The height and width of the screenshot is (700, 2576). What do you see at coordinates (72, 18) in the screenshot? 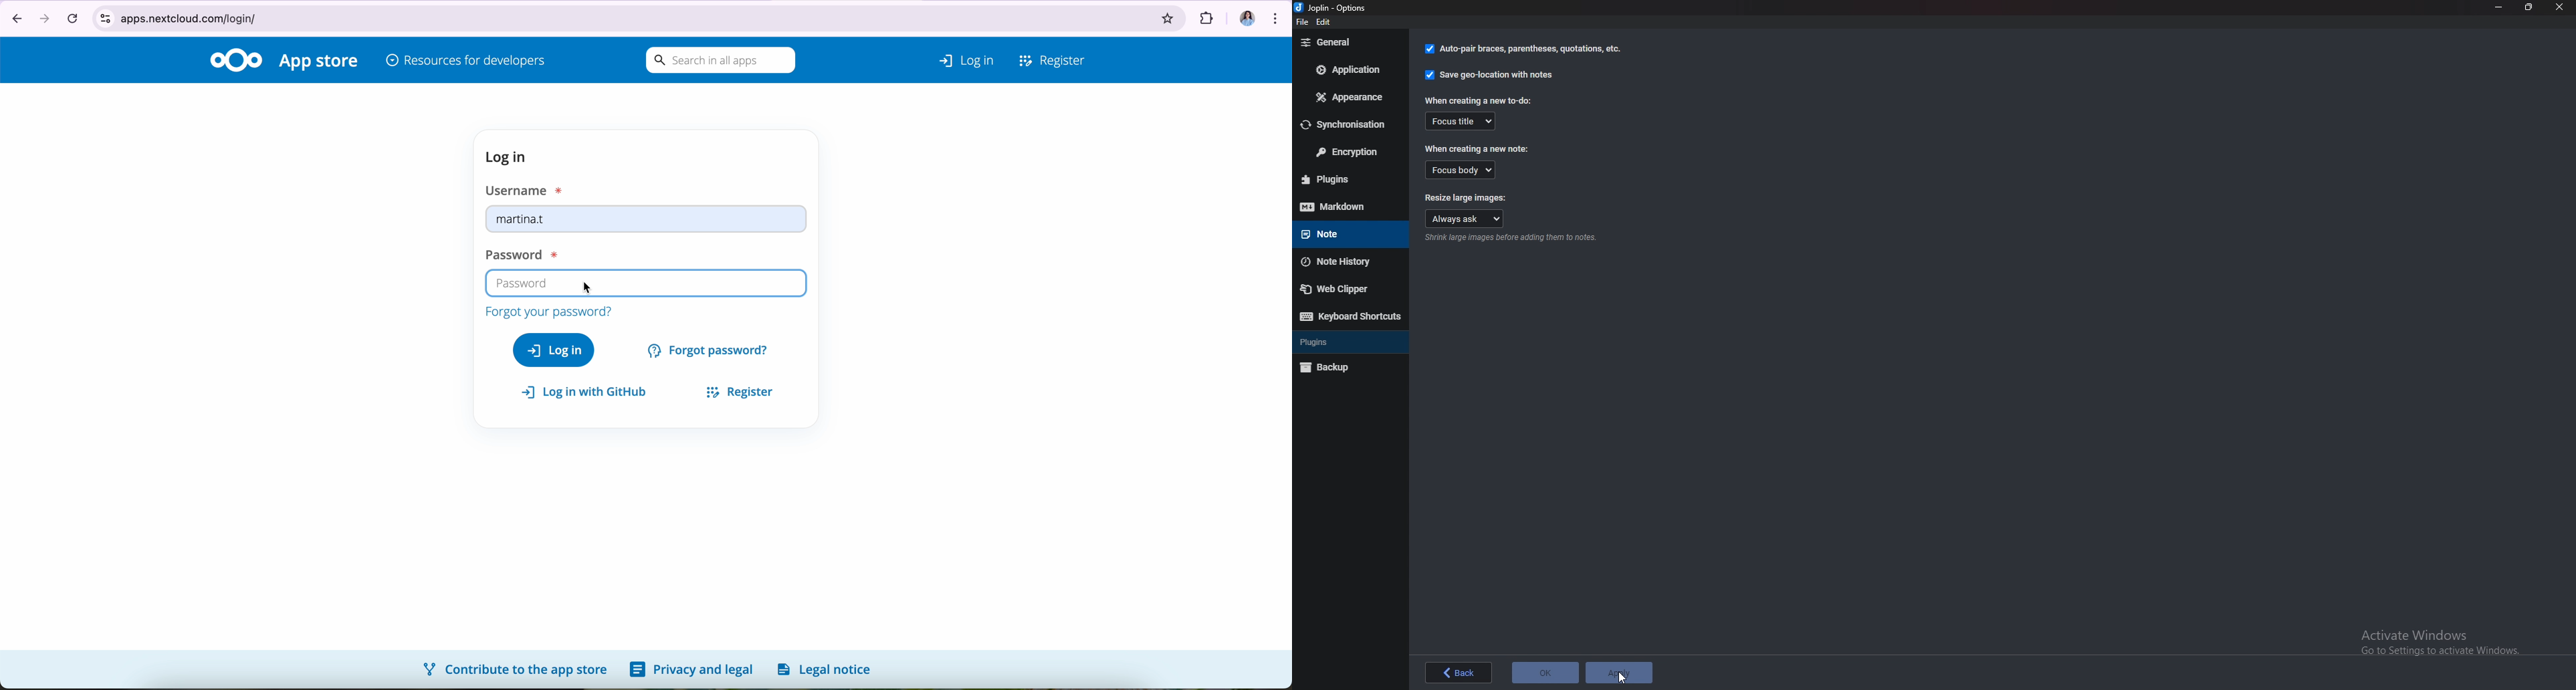
I see `cancel` at bounding box center [72, 18].